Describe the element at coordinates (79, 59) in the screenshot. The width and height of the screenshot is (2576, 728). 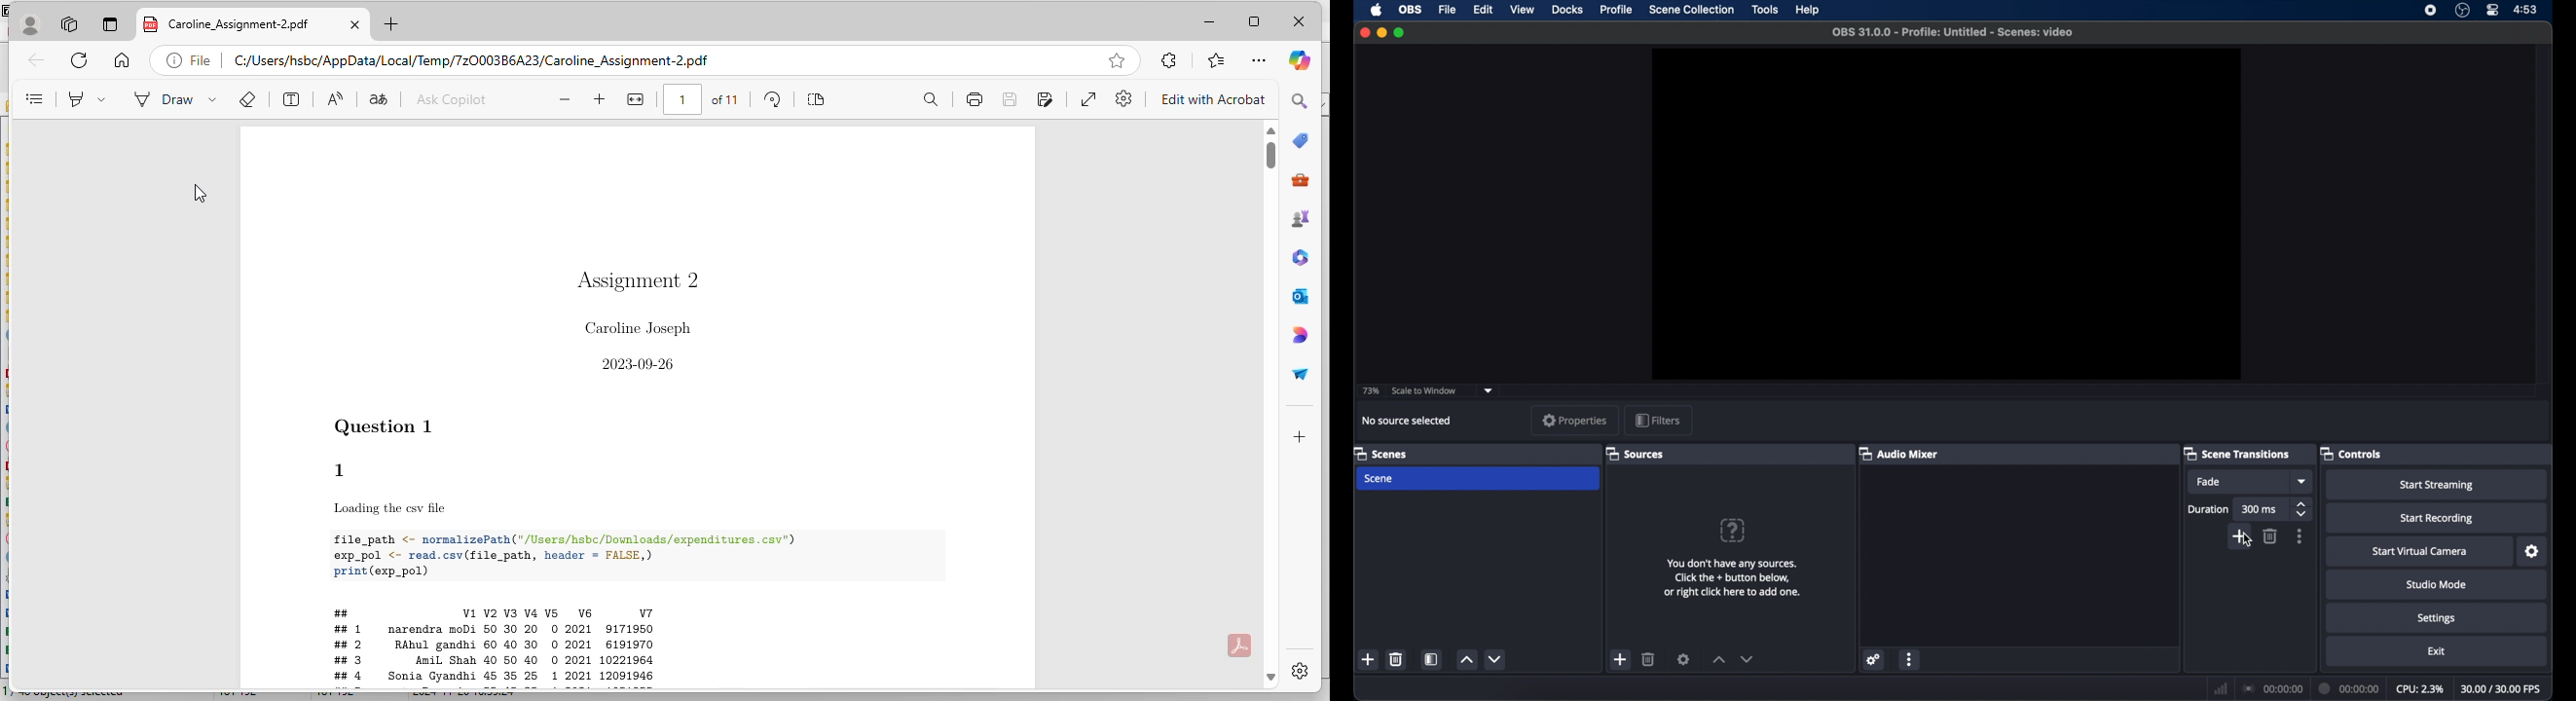
I see `refresh` at that location.